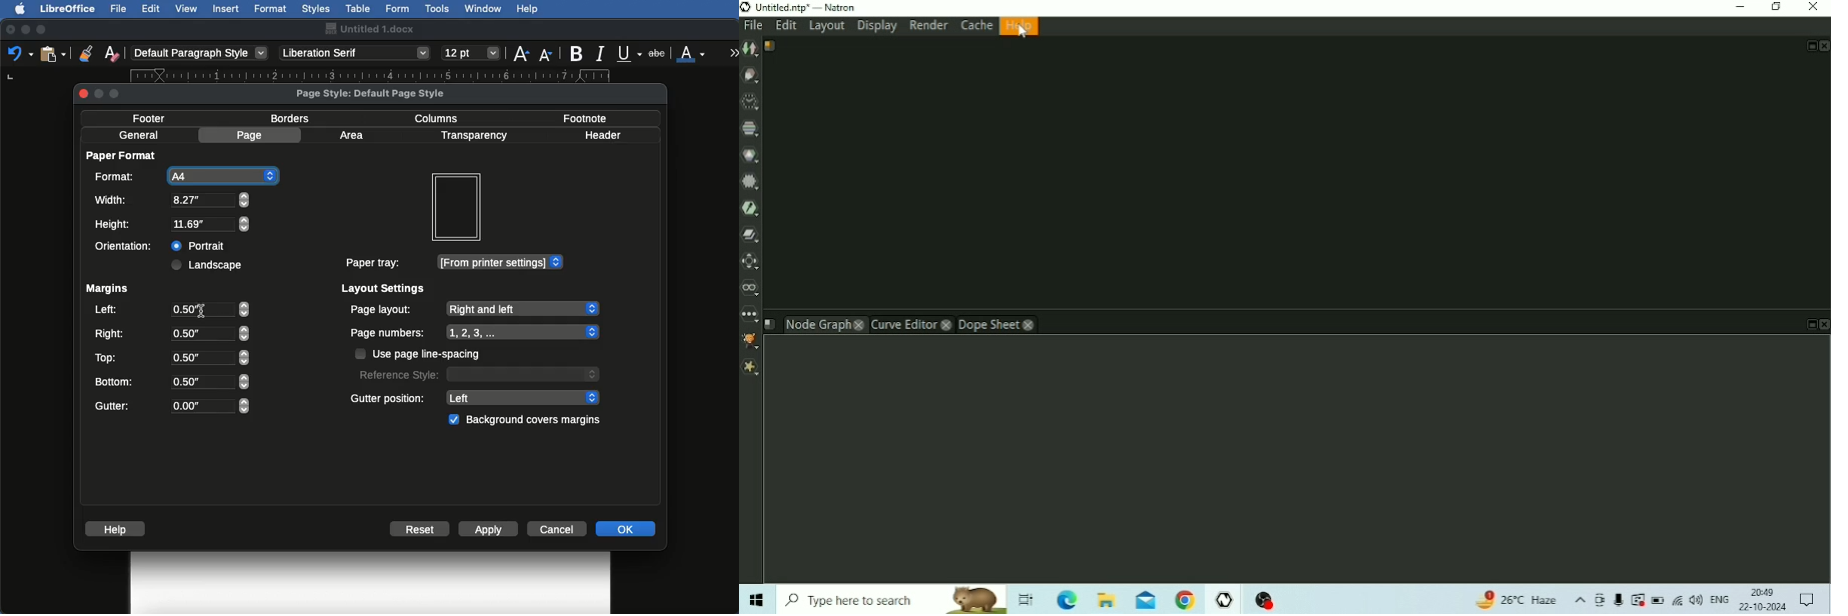 The width and height of the screenshot is (1848, 616). What do you see at coordinates (42, 29) in the screenshot?
I see `Maximize` at bounding box center [42, 29].